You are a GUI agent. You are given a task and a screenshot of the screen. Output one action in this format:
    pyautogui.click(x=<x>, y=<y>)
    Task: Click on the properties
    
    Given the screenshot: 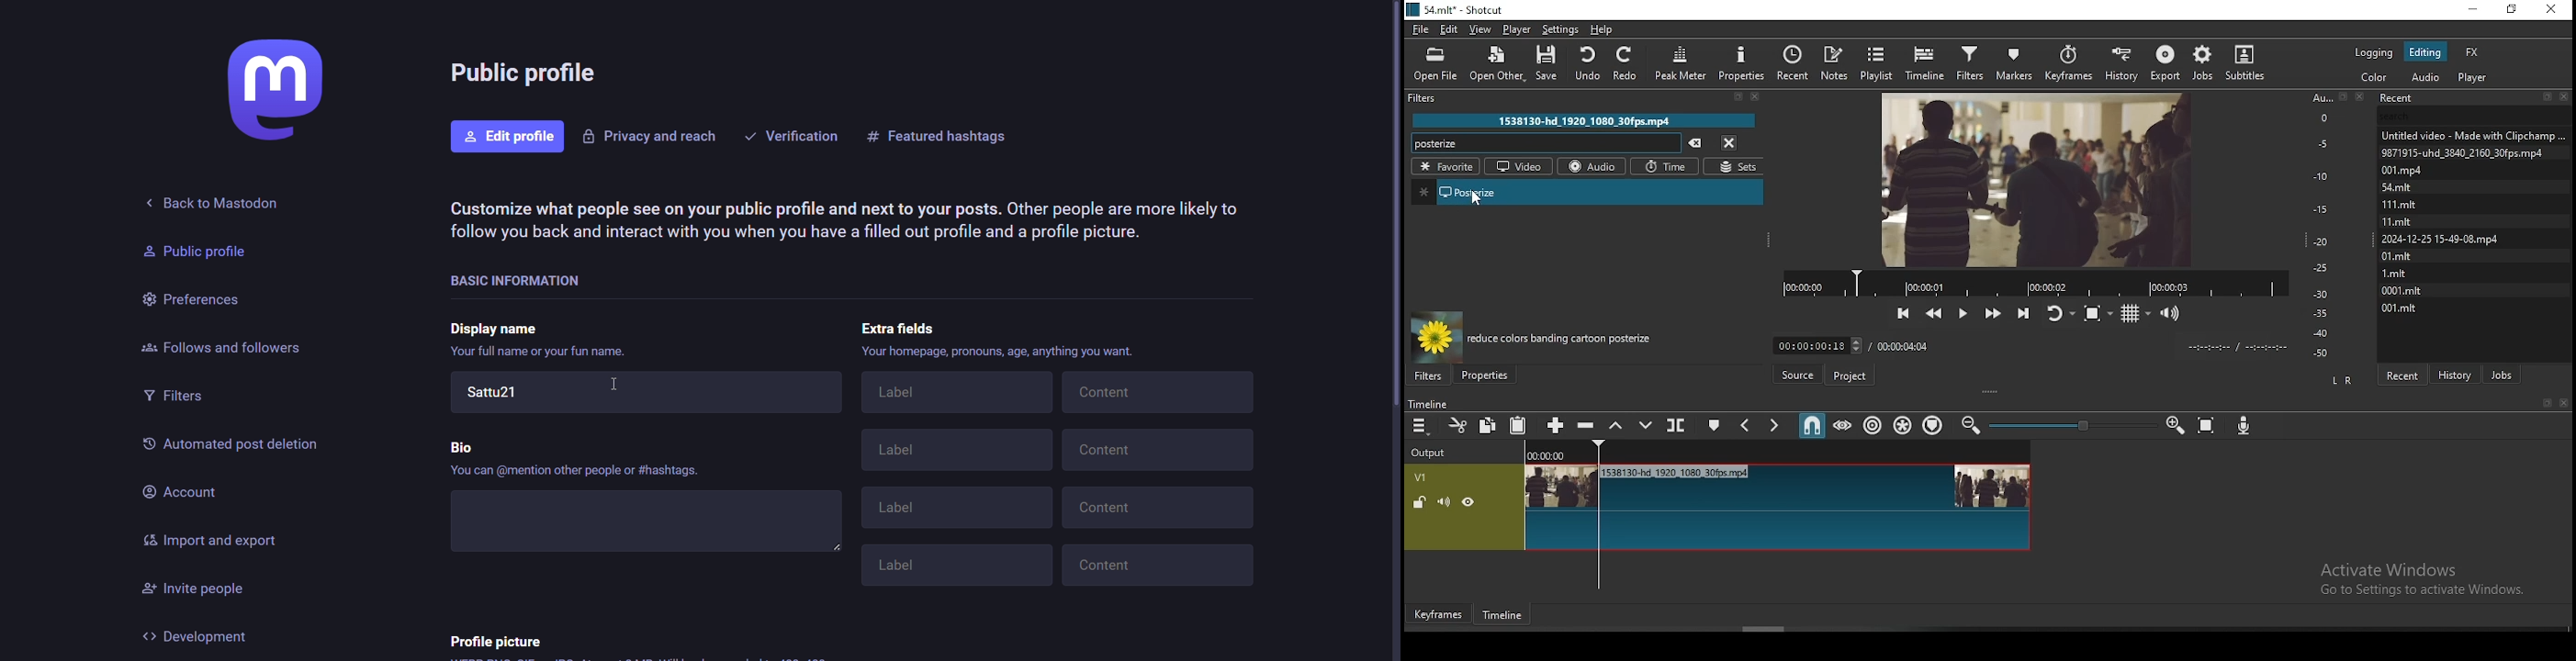 What is the action you would take?
    pyautogui.click(x=1488, y=375)
    